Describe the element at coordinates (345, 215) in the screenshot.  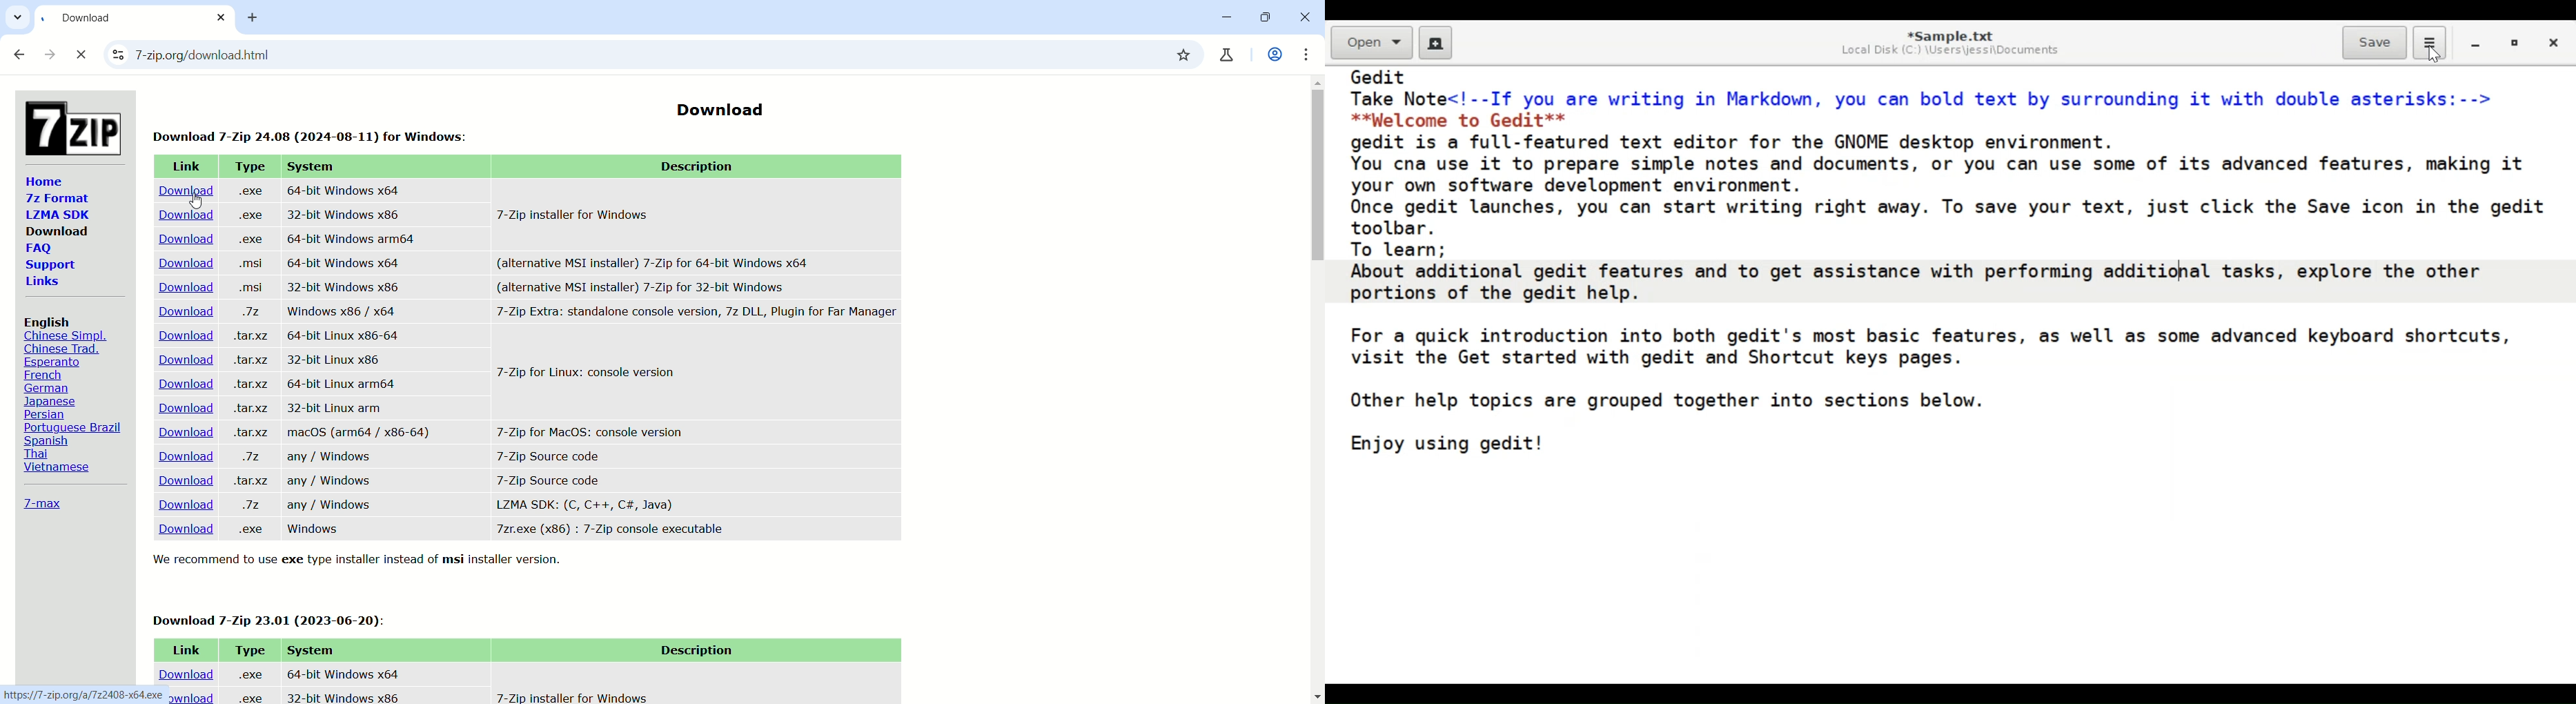
I see `32-bit Windows x86` at that location.